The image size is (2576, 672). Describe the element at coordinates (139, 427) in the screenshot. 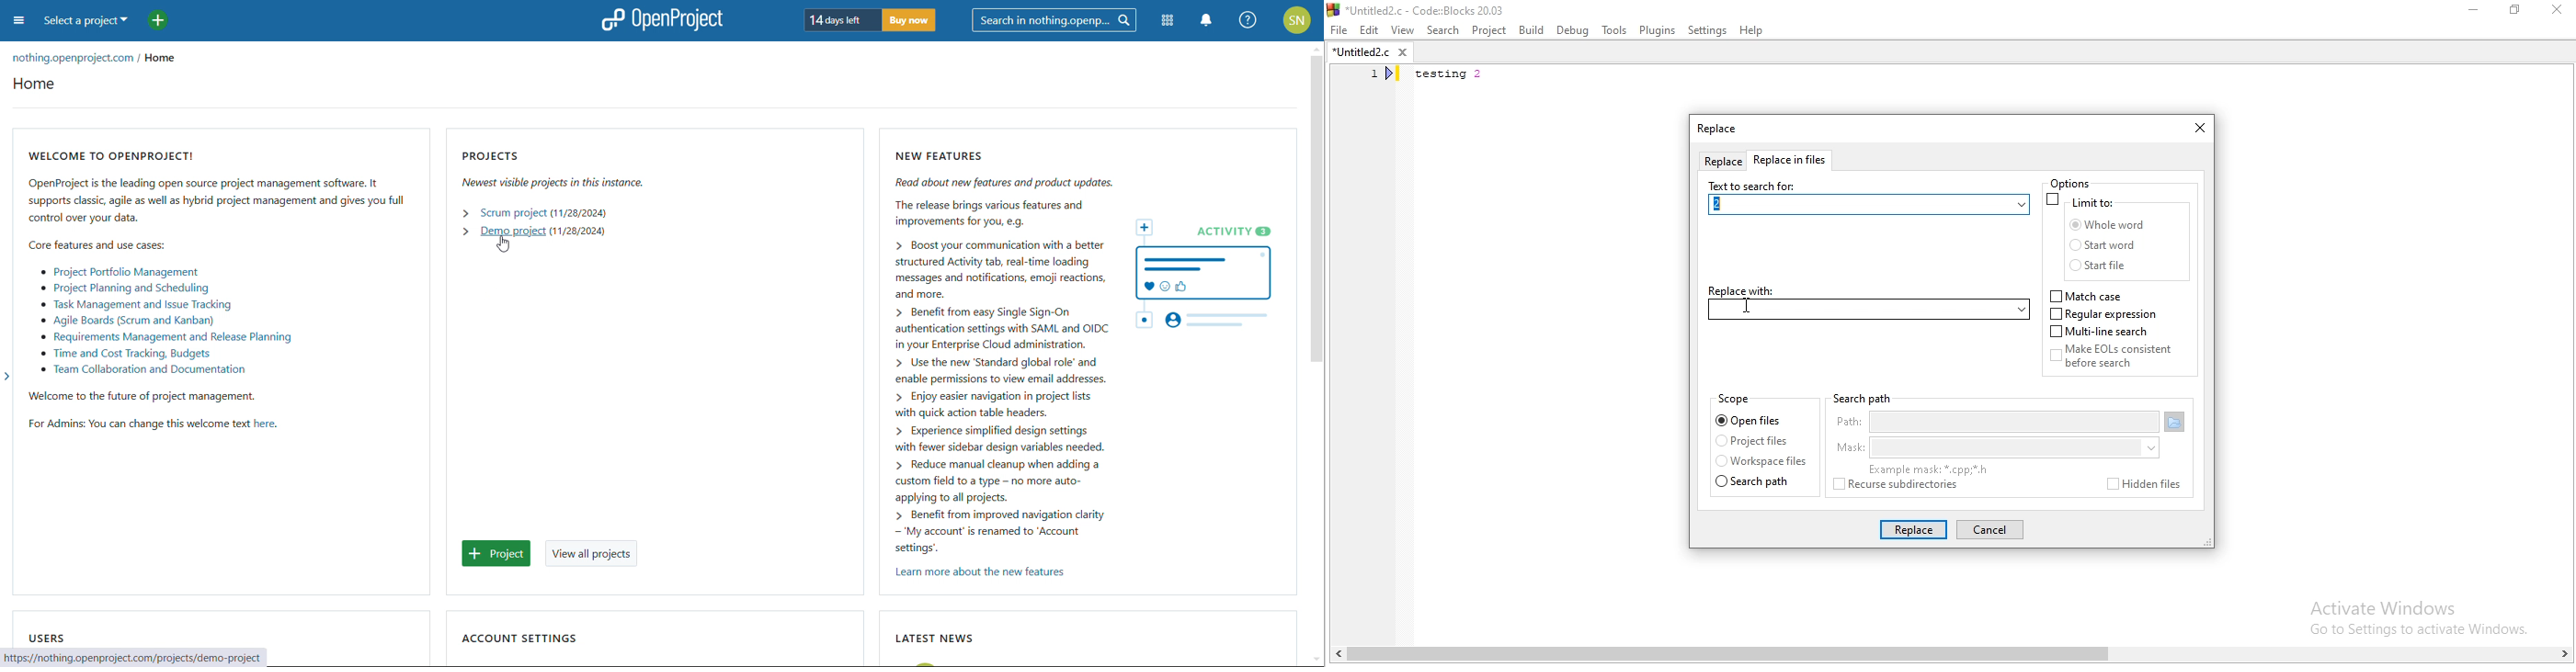

I see `For Admins: You can change this welcome text` at that location.